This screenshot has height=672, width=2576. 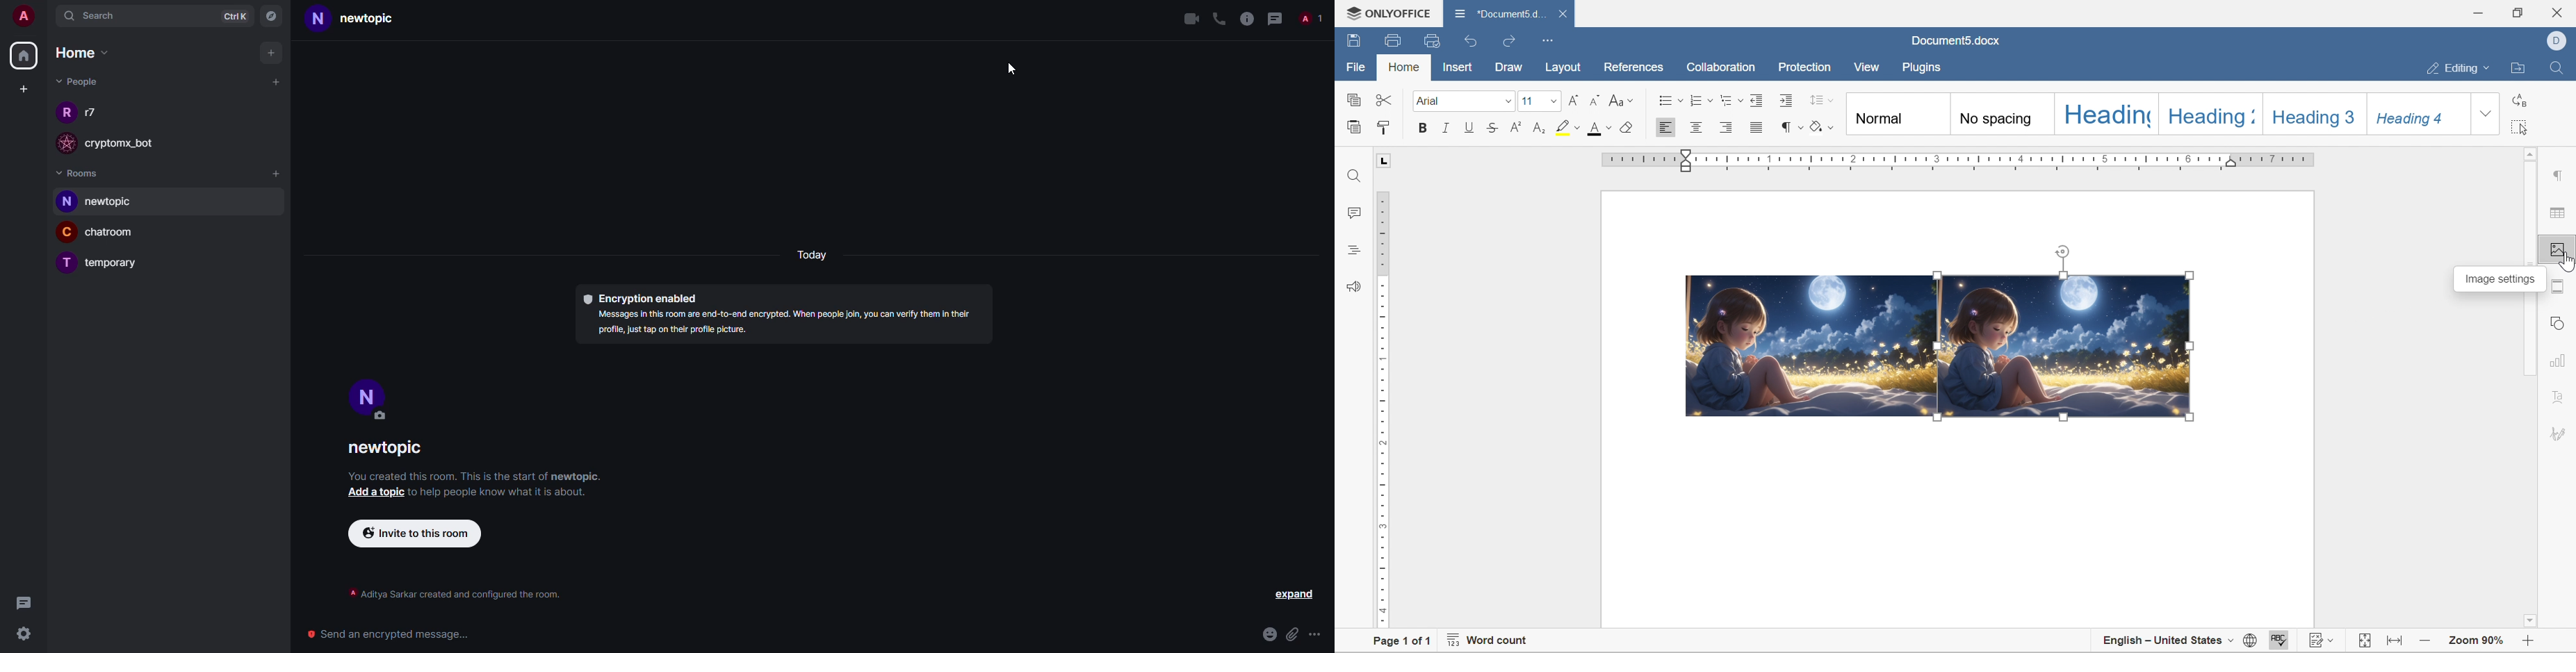 I want to click on table settings, so click(x=2560, y=213).